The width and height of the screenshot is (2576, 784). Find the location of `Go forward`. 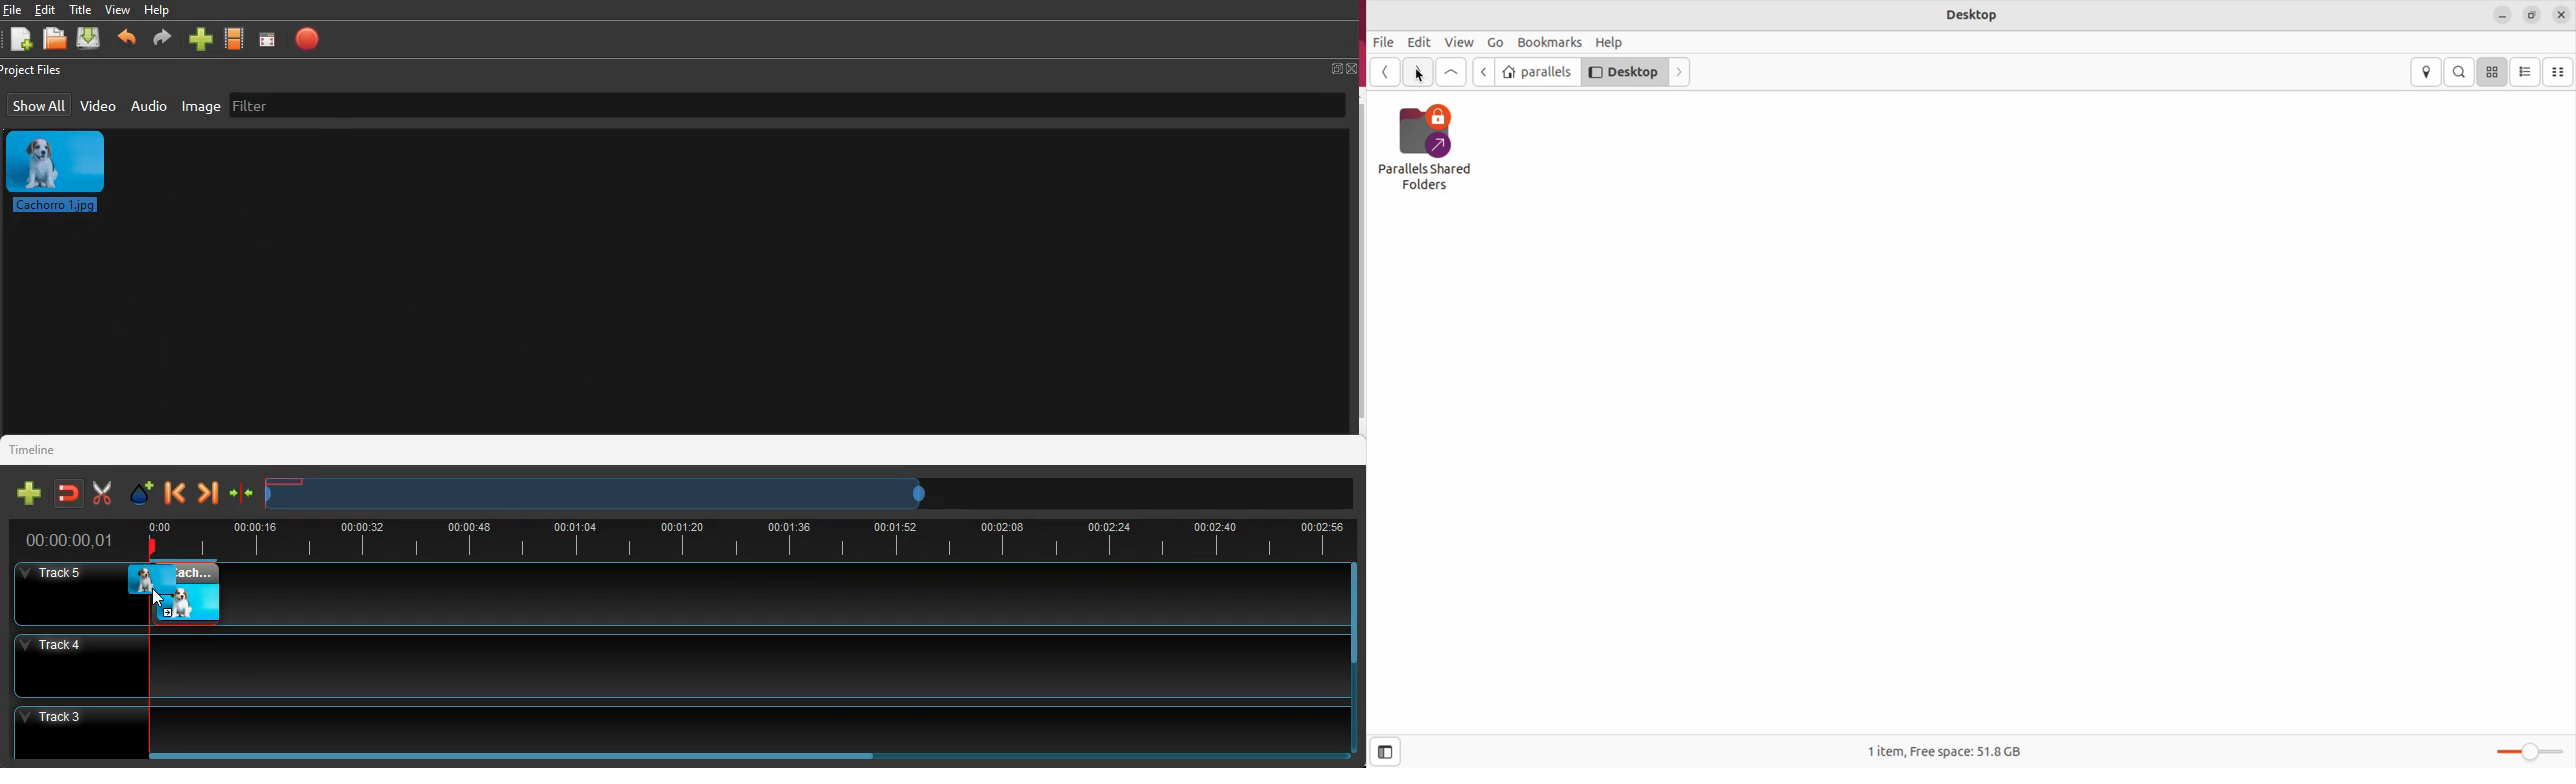

Go forward is located at coordinates (1418, 73).